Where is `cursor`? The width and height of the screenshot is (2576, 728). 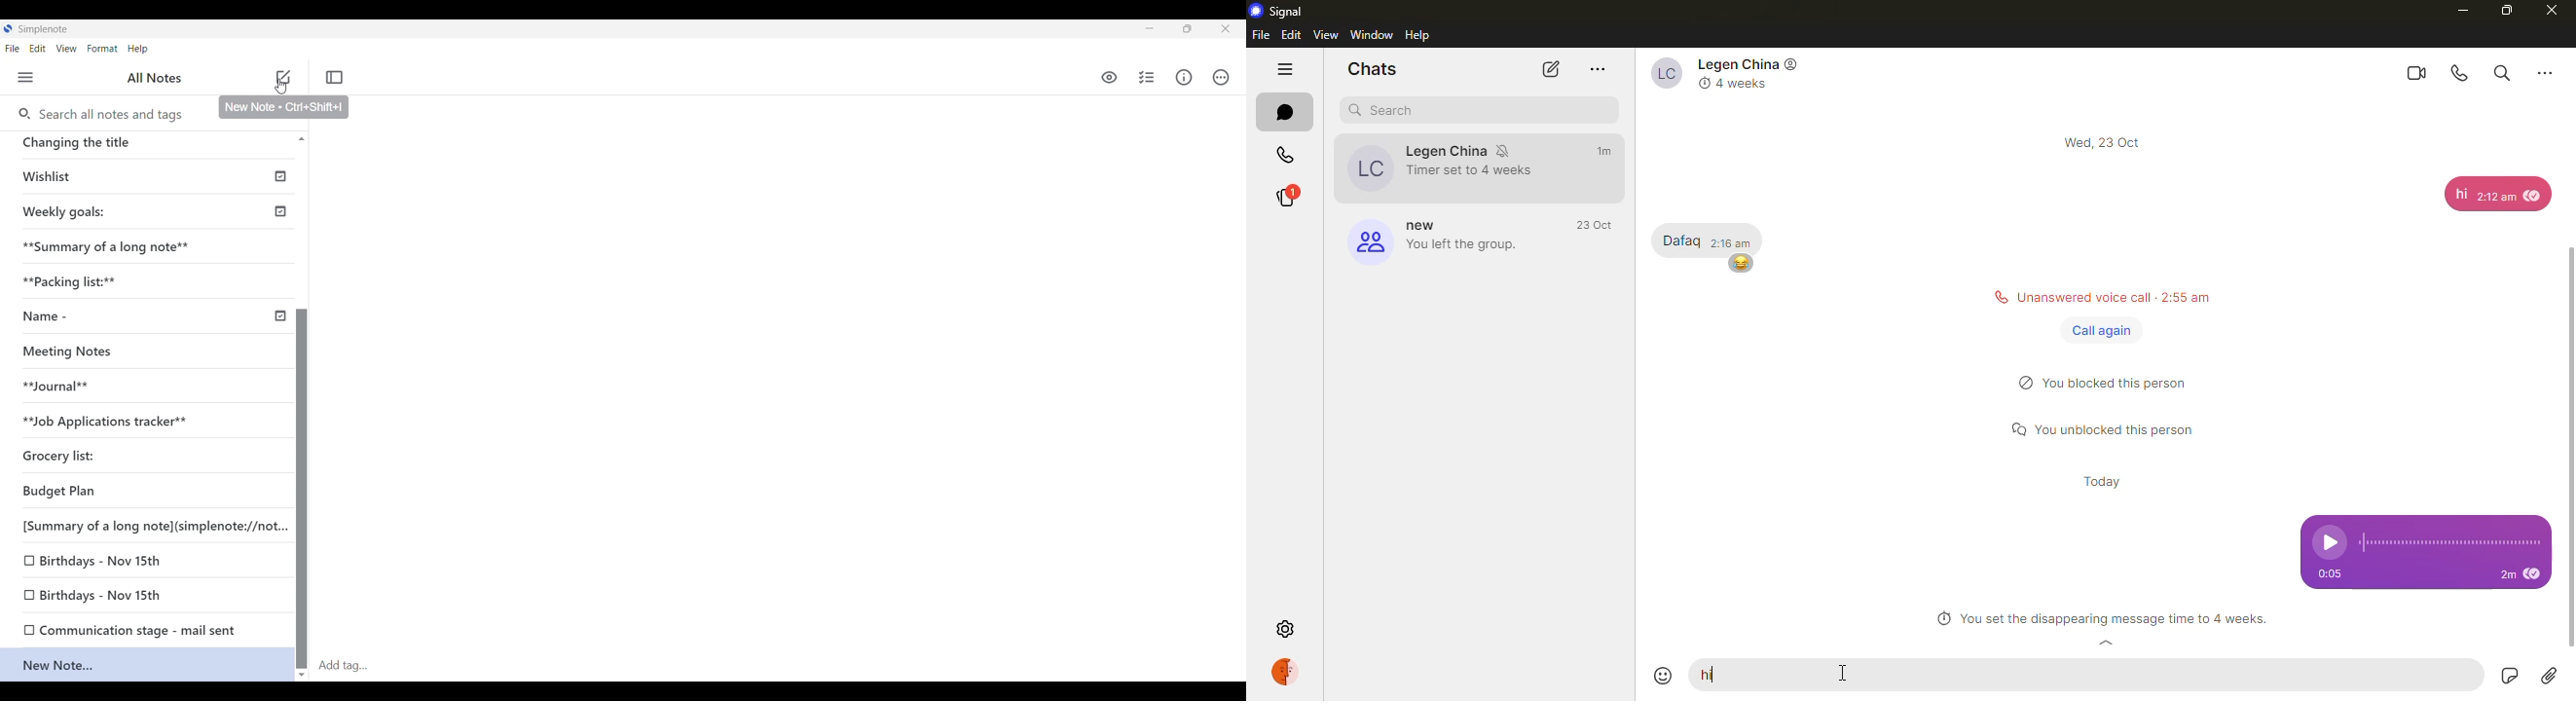
cursor is located at coordinates (283, 86).